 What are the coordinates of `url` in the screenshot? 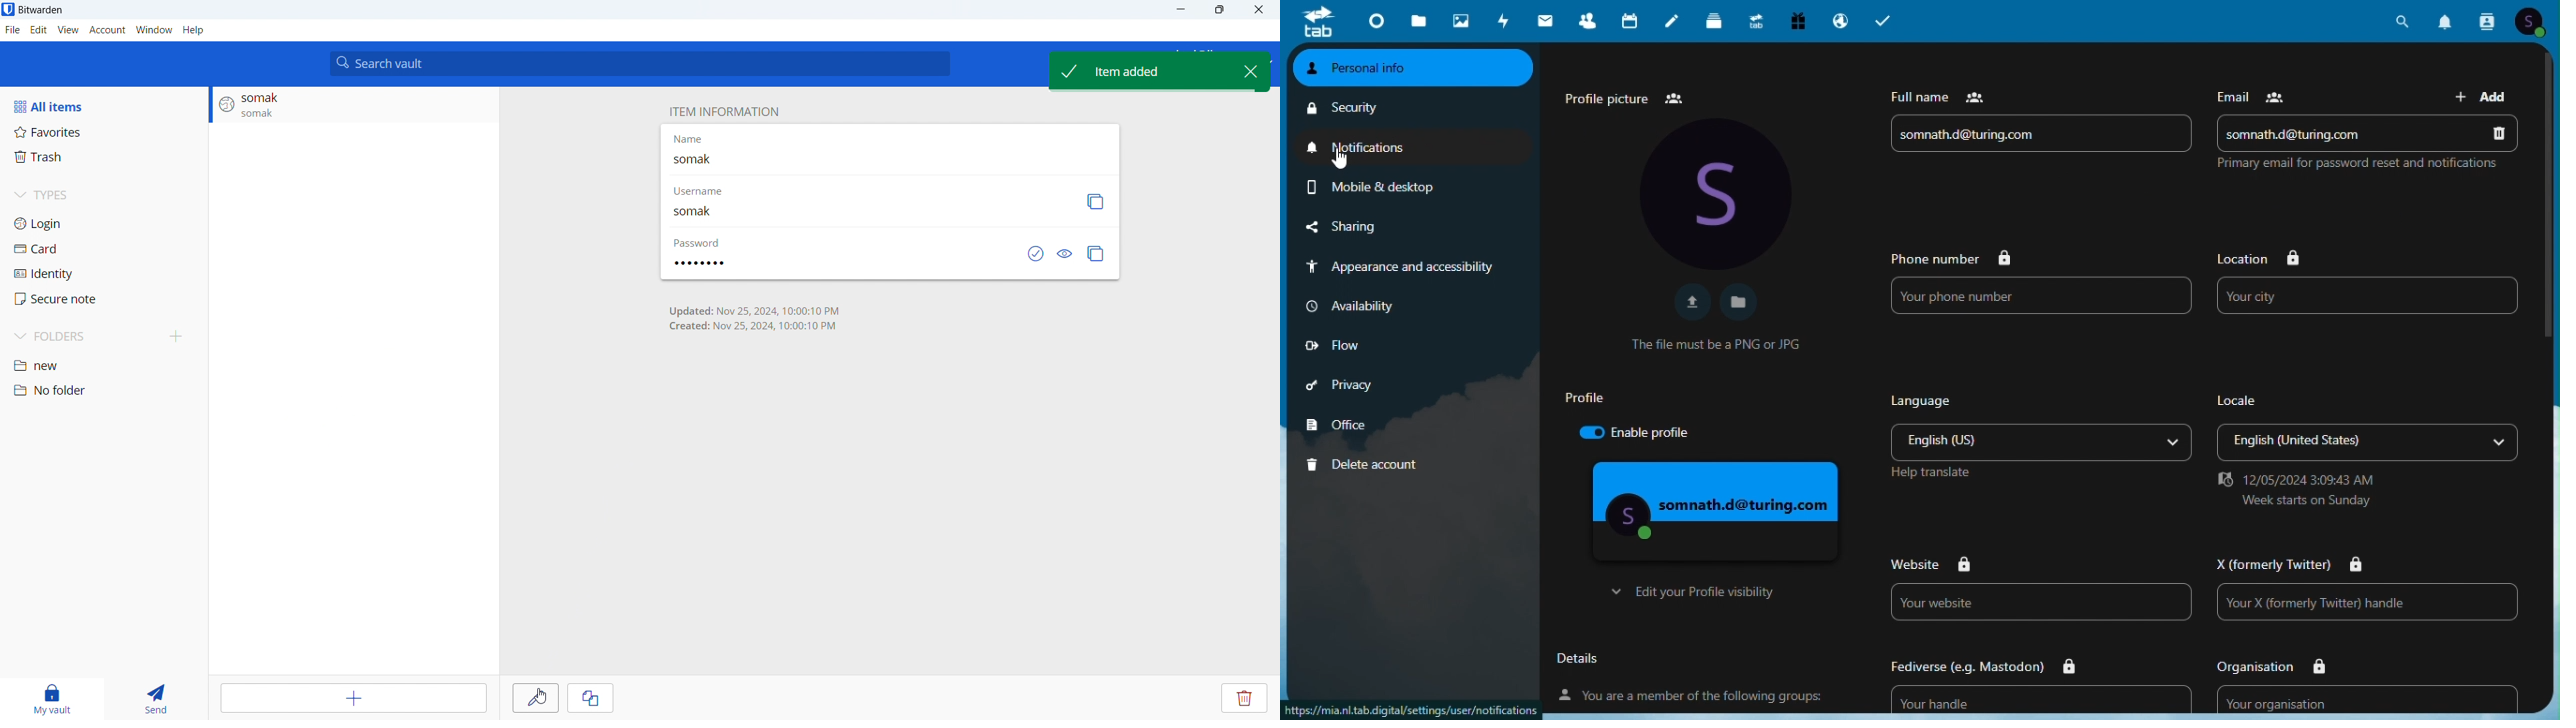 It's located at (1412, 708).